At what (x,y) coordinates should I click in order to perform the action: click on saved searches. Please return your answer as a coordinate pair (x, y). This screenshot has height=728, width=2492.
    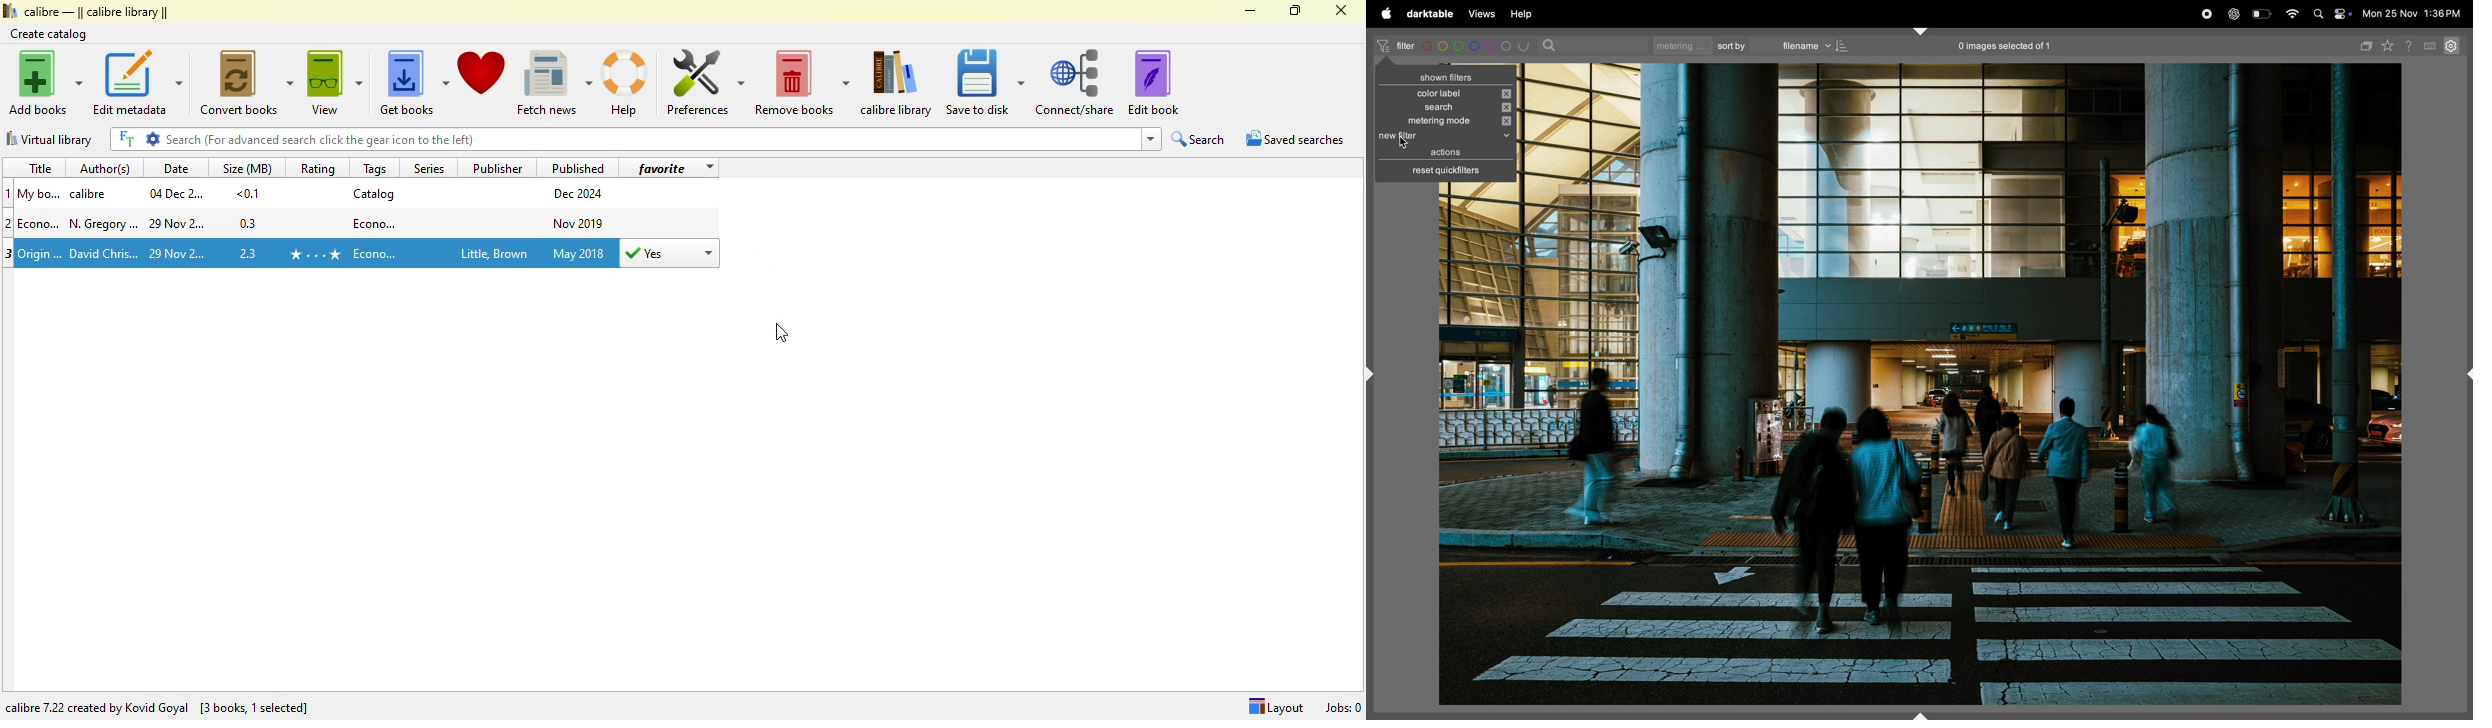
    Looking at the image, I should click on (1295, 138).